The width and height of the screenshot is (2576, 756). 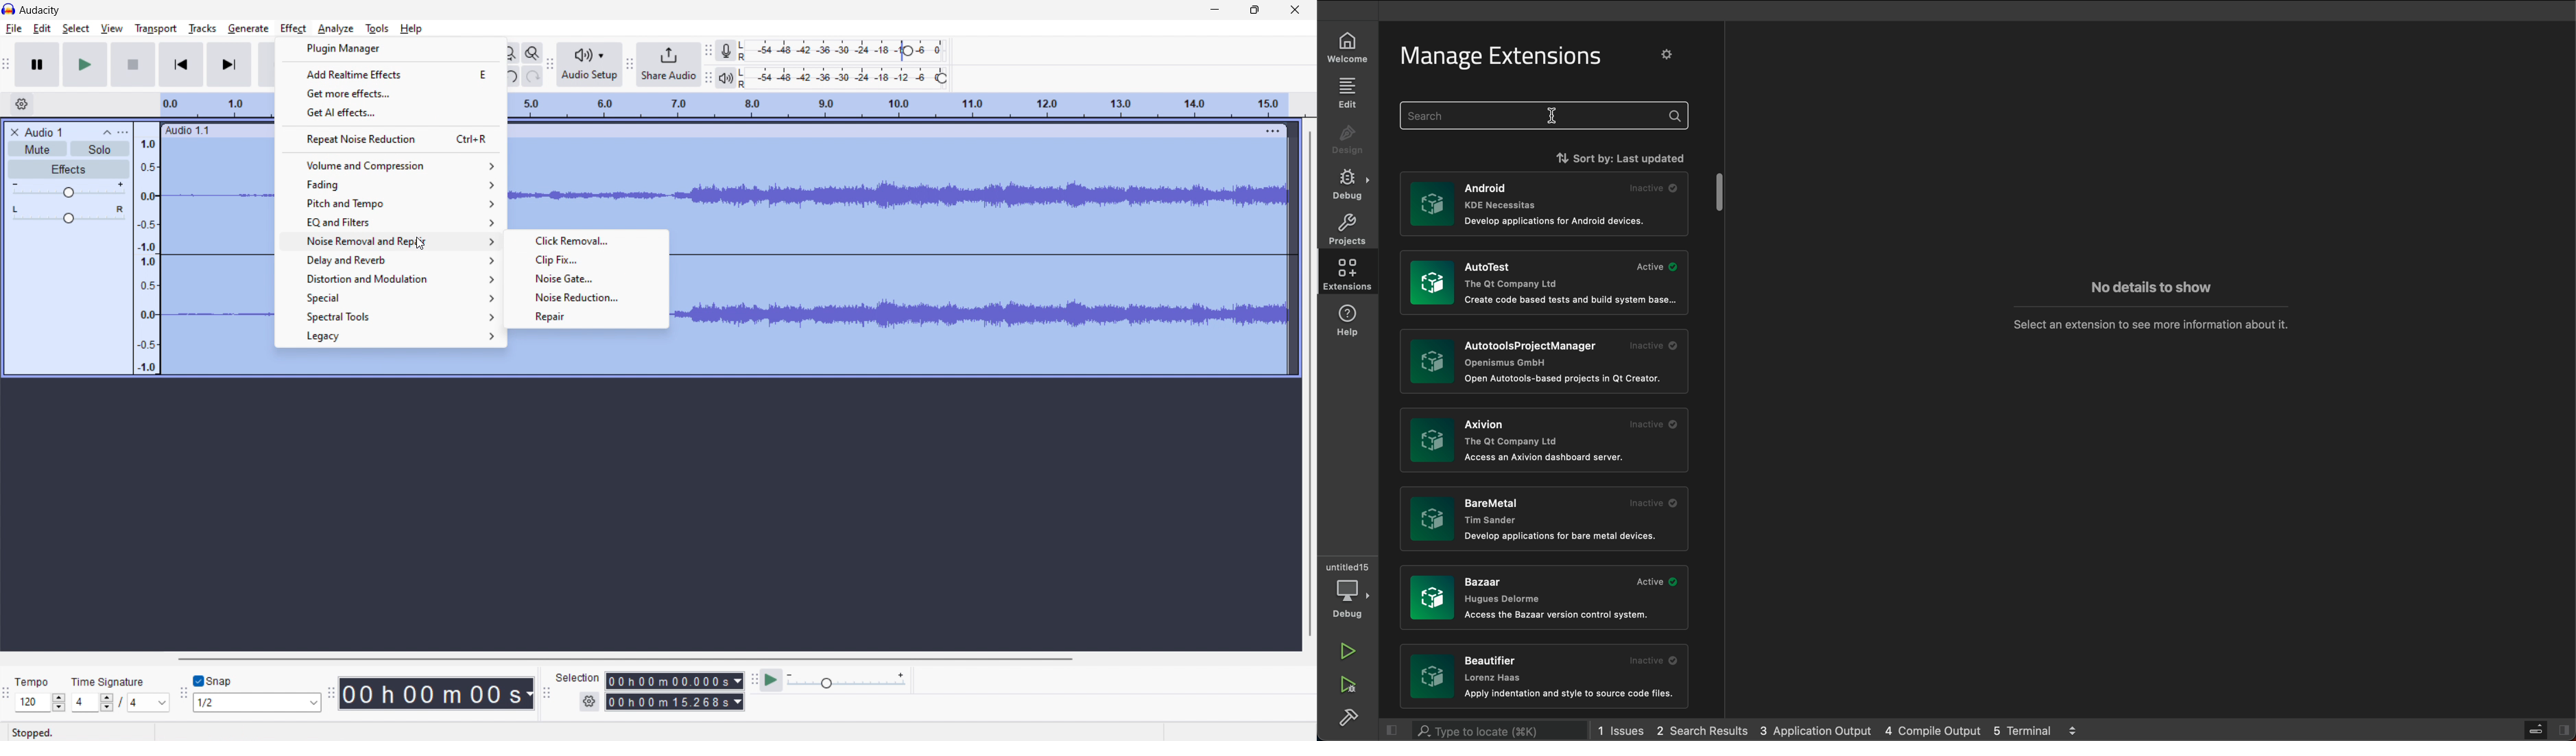 What do you see at coordinates (86, 64) in the screenshot?
I see `play` at bounding box center [86, 64].